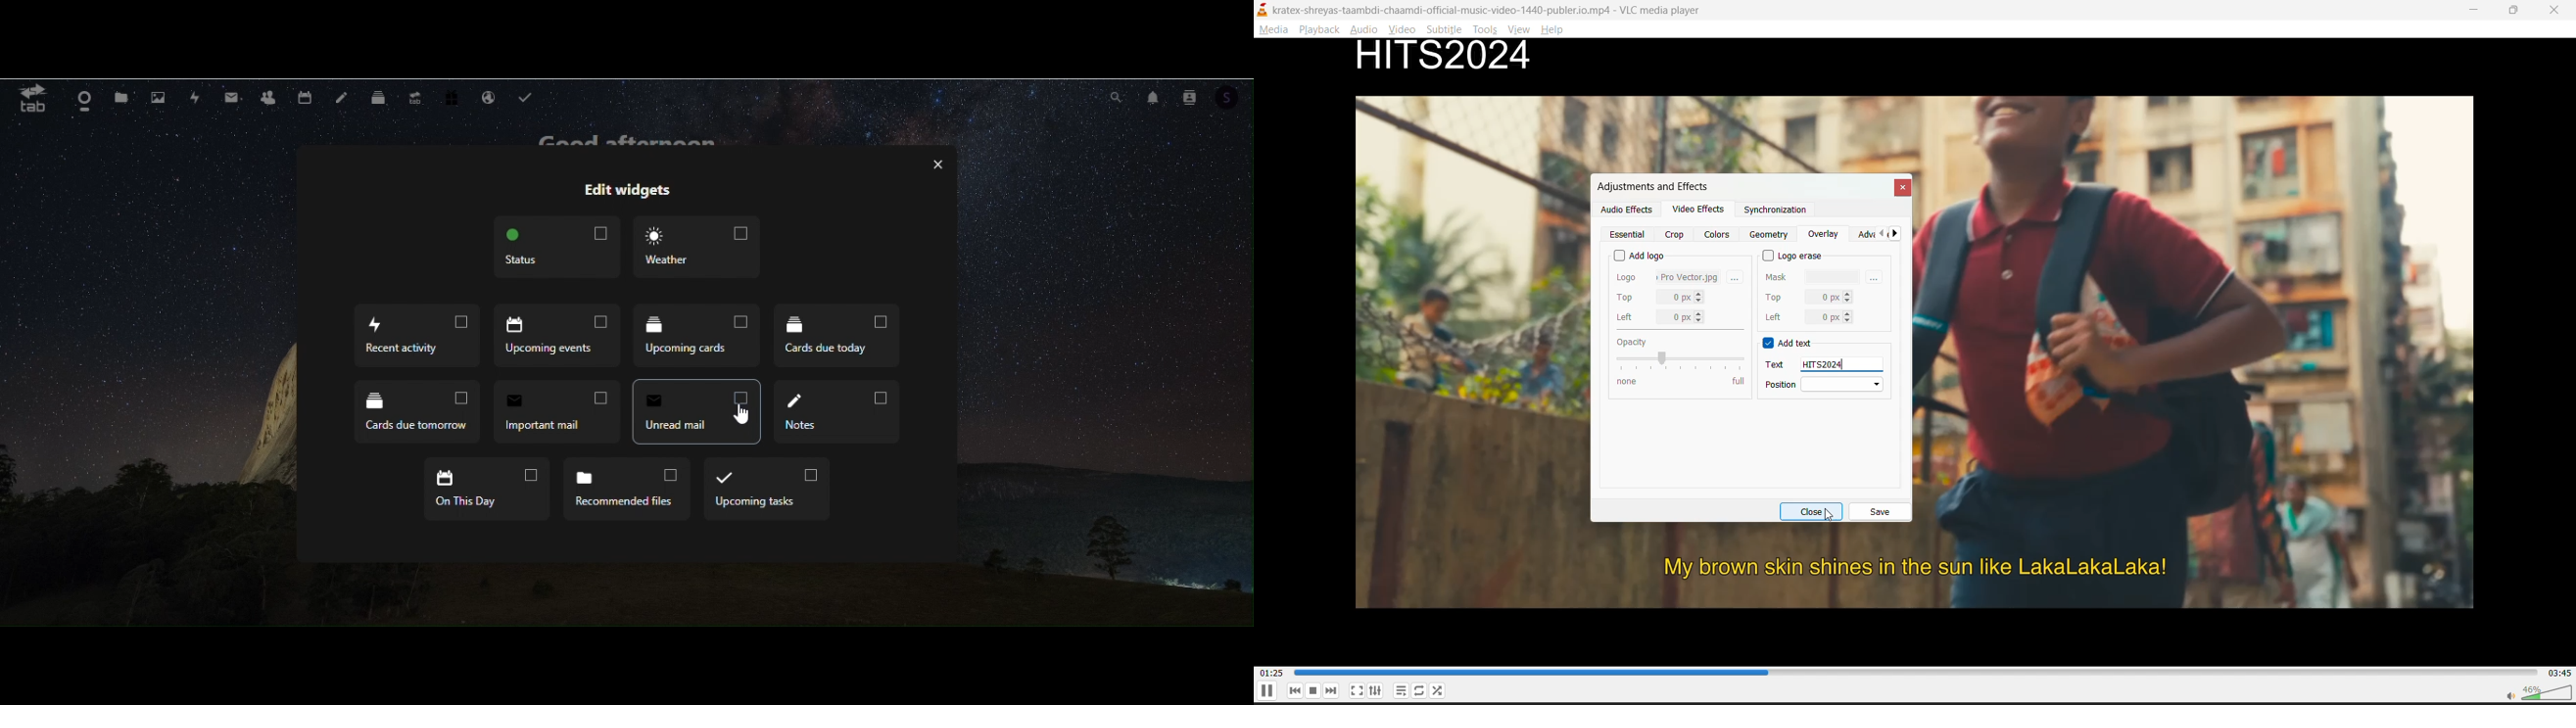 Image resolution: width=2576 pixels, height=728 pixels. What do you see at coordinates (159, 99) in the screenshot?
I see `Photos` at bounding box center [159, 99].